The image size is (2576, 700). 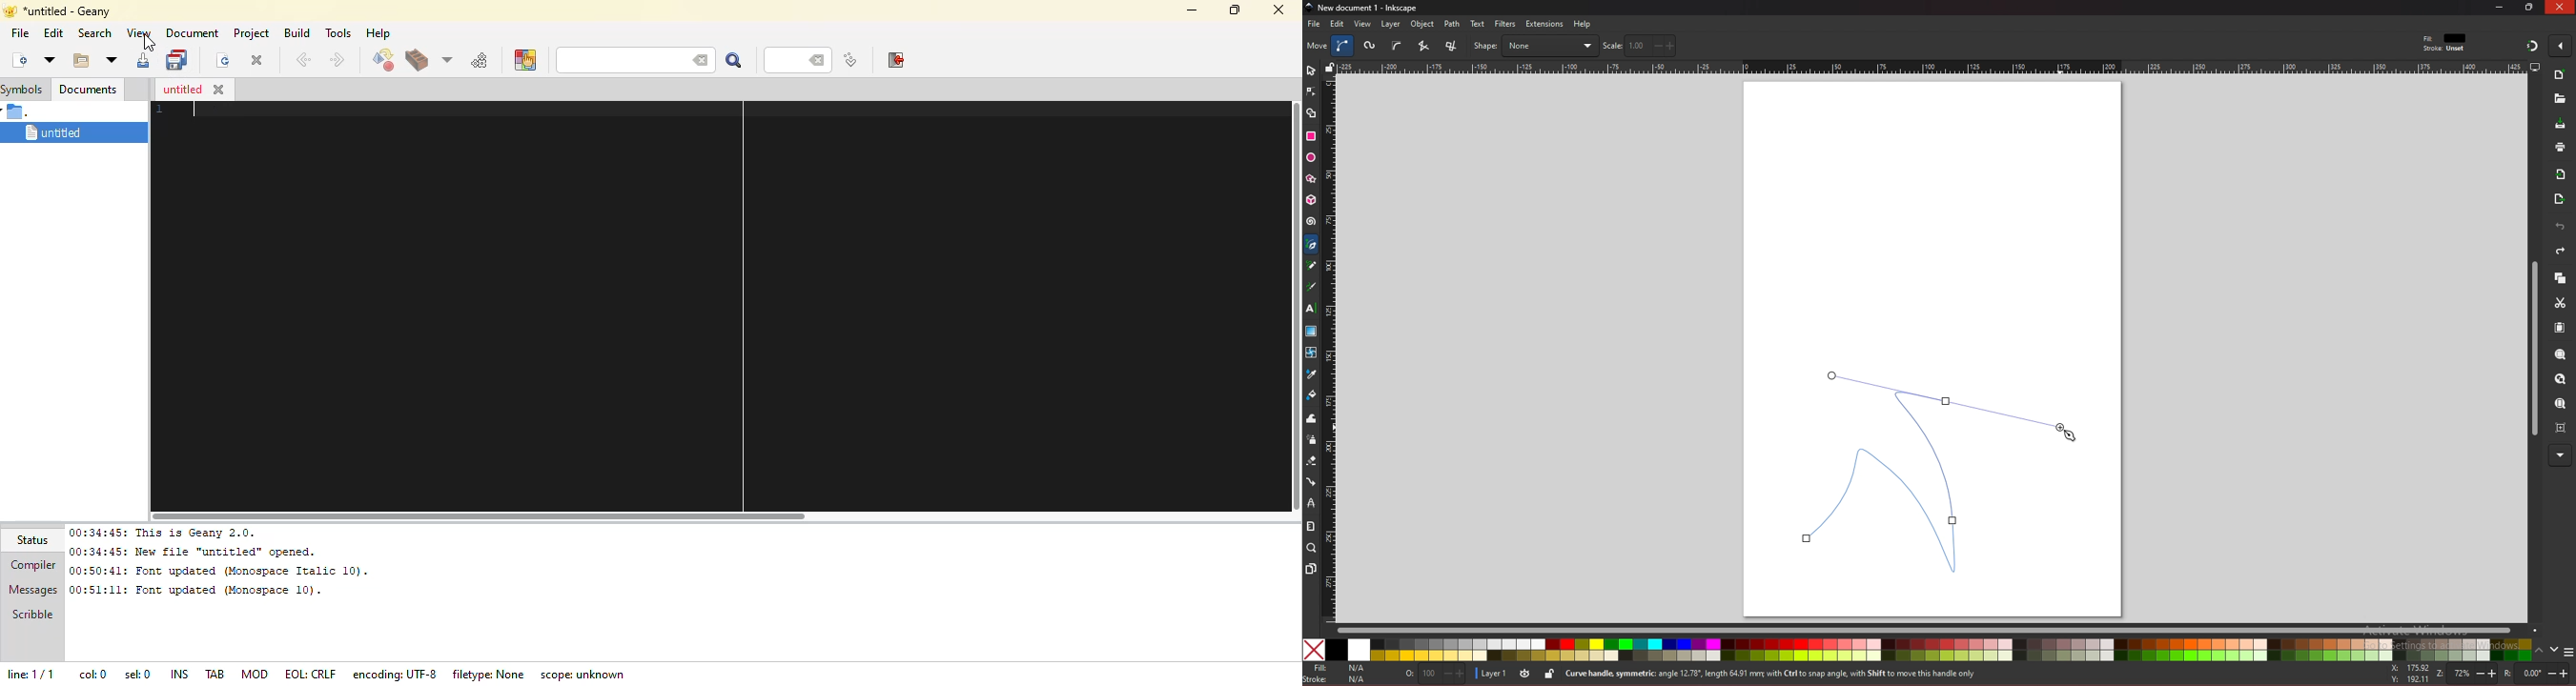 What do you see at coordinates (1453, 46) in the screenshot?
I see `sequence of paraxial line segments` at bounding box center [1453, 46].